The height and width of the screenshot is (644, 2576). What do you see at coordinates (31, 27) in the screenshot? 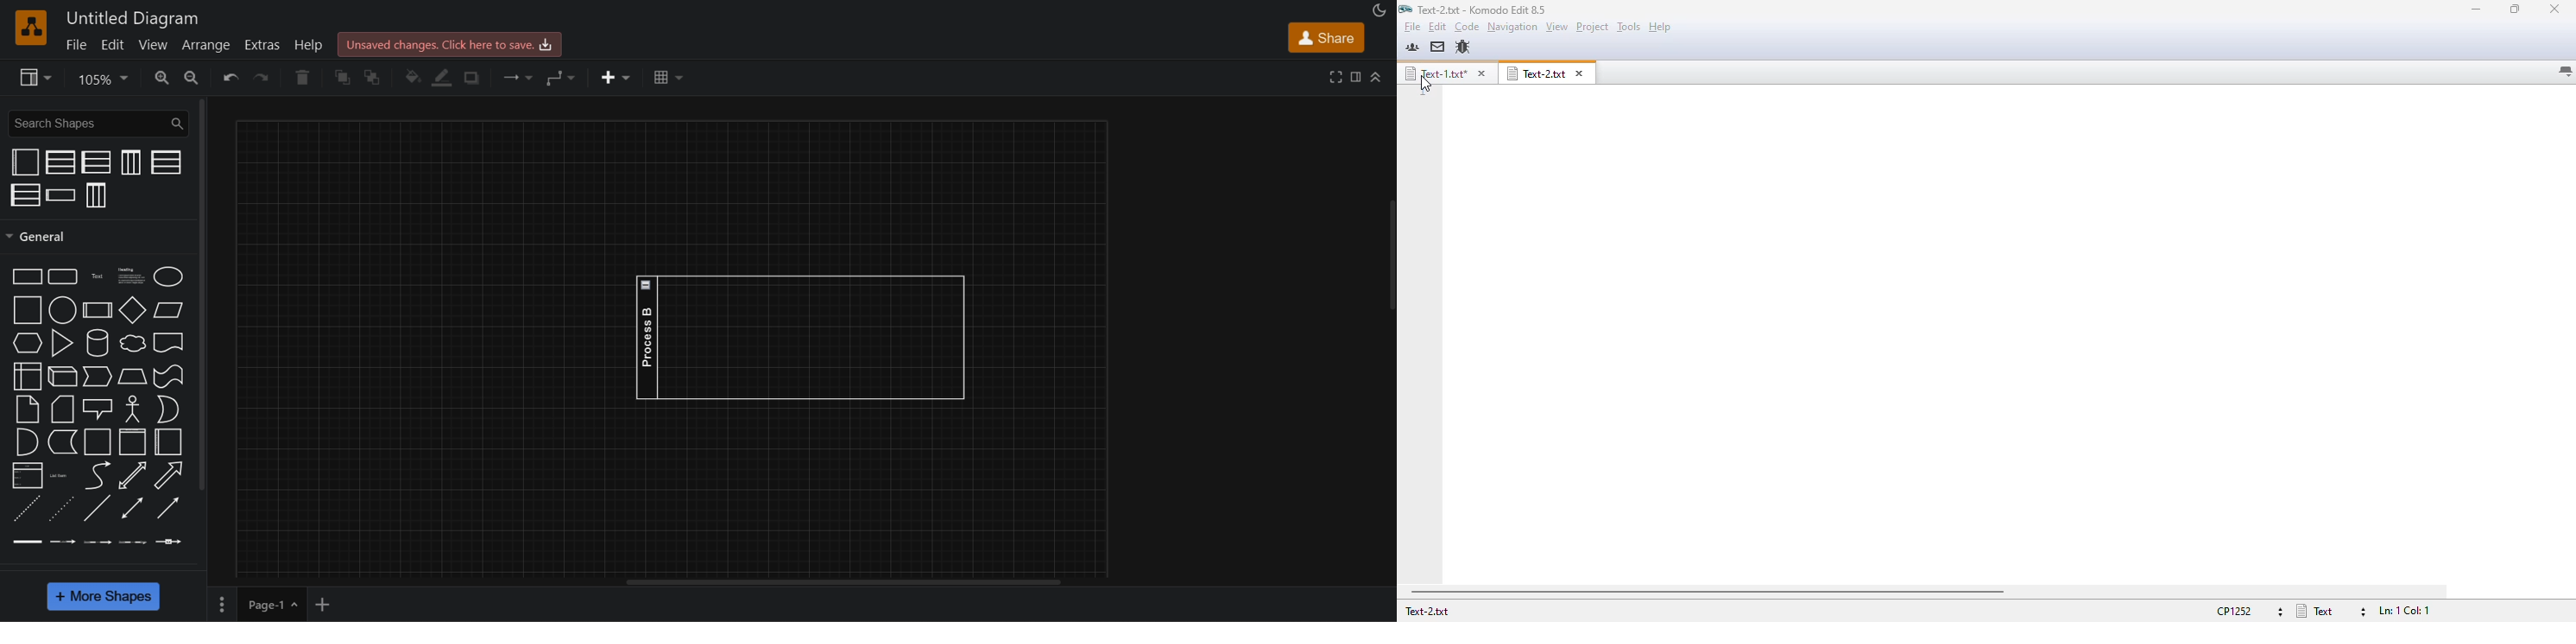
I see `logo` at bounding box center [31, 27].